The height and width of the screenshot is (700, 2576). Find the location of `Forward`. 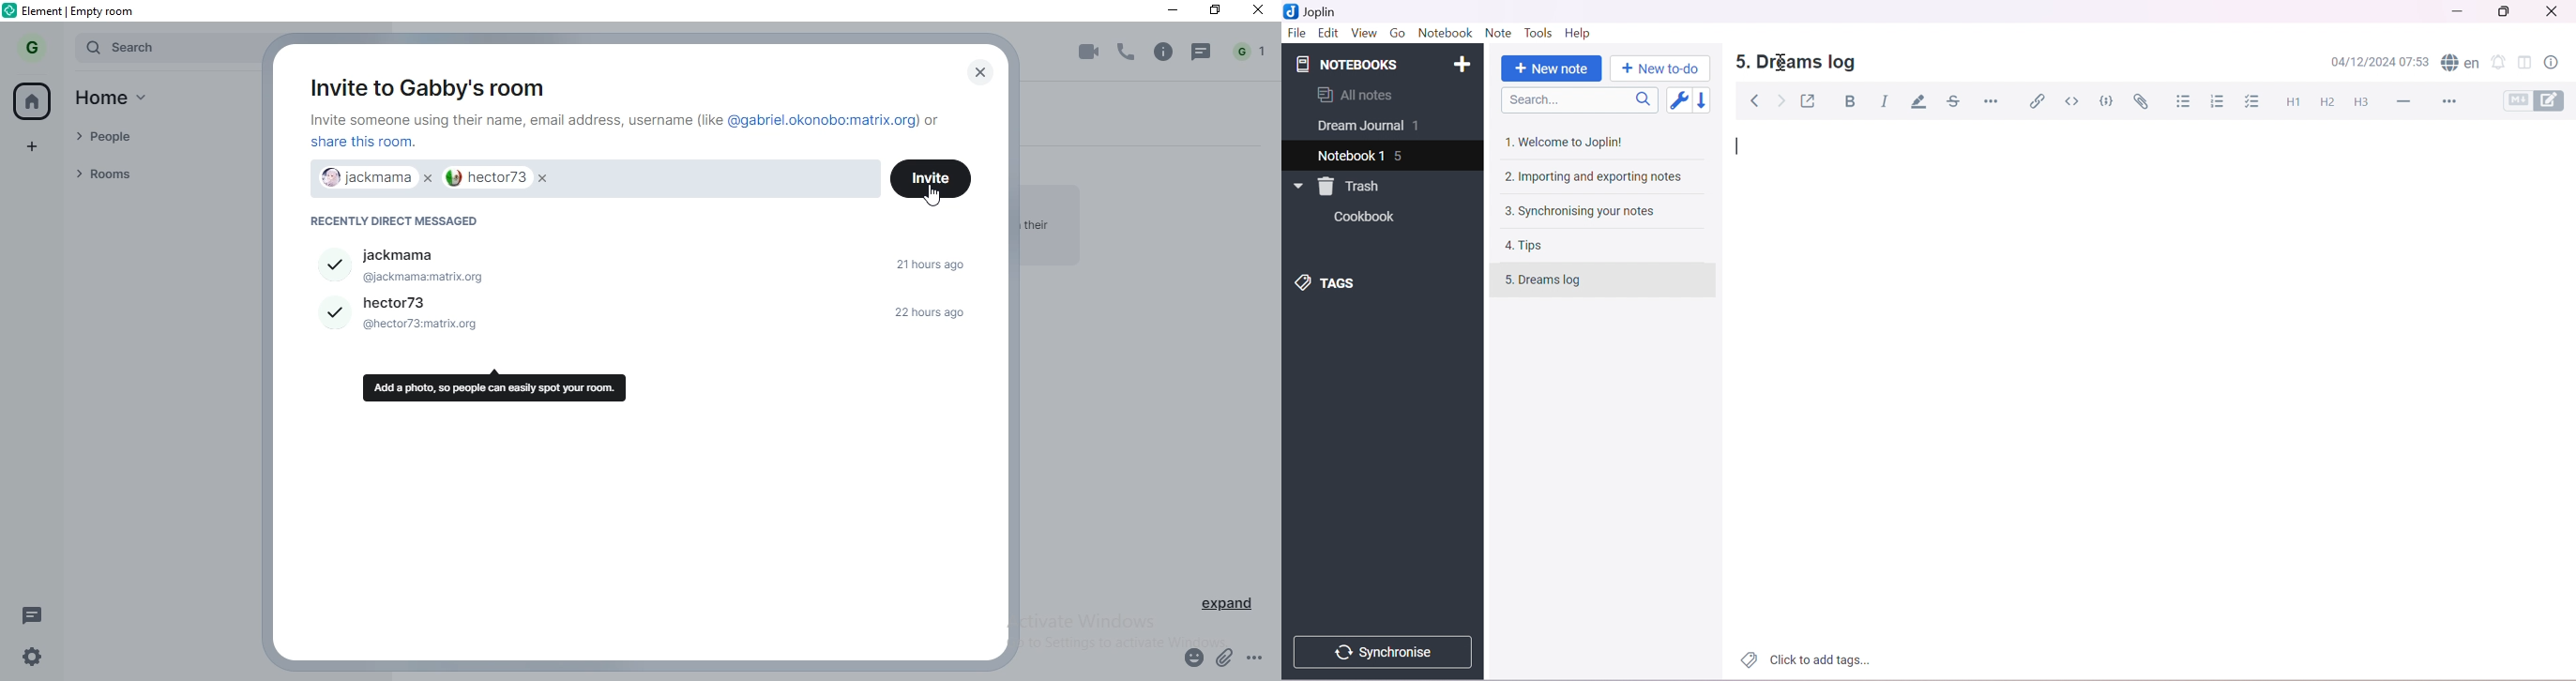

Forward is located at coordinates (1782, 102).